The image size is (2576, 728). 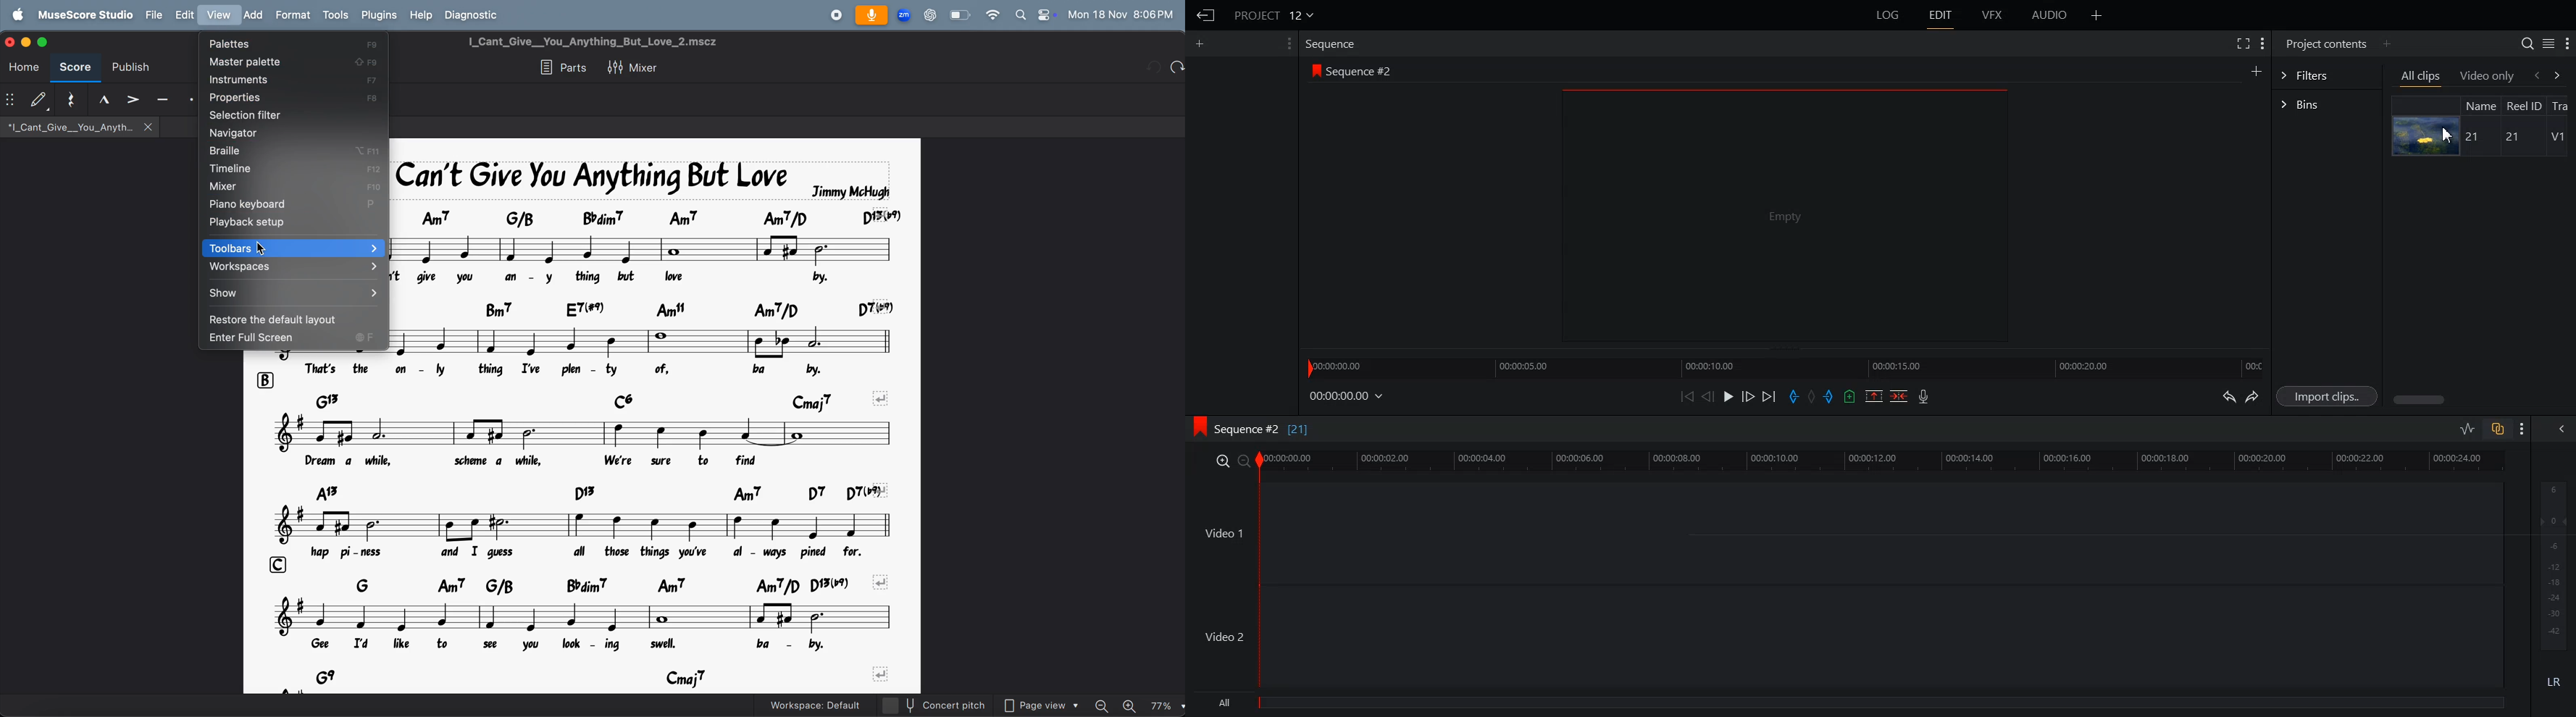 What do you see at coordinates (2509, 137) in the screenshot?
I see `21` at bounding box center [2509, 137].